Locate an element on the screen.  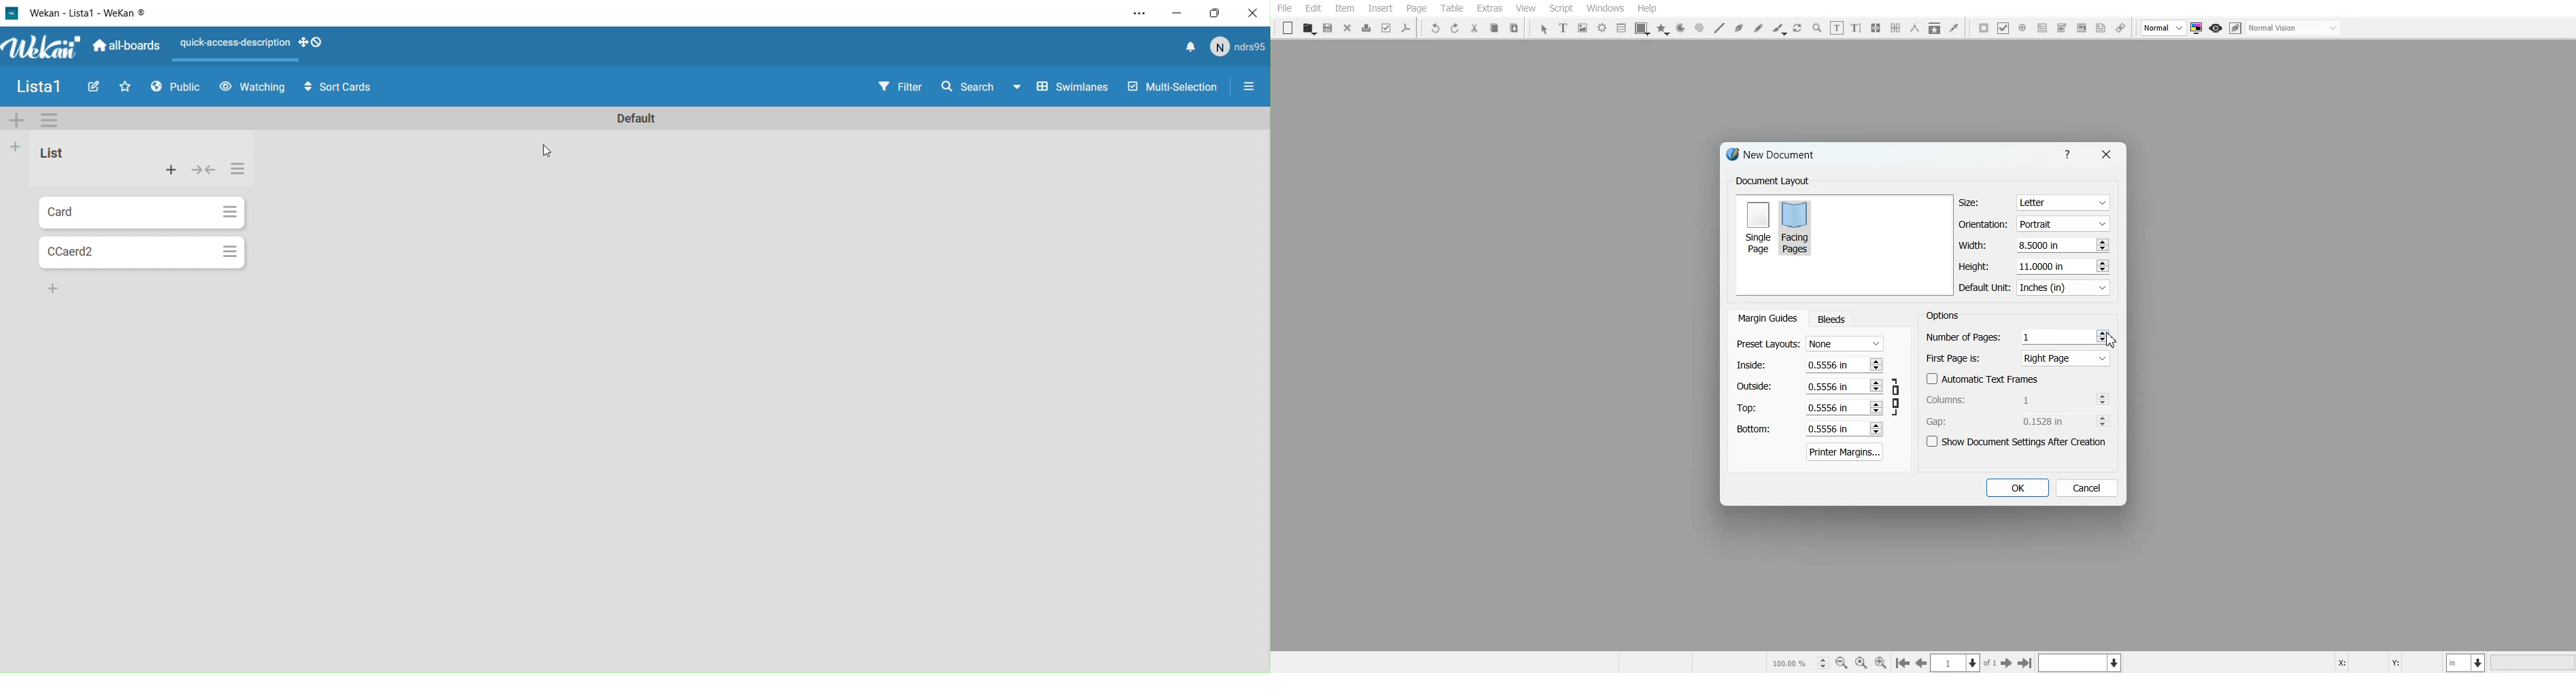
Facing Pages is located at coordinates (1797, 227).